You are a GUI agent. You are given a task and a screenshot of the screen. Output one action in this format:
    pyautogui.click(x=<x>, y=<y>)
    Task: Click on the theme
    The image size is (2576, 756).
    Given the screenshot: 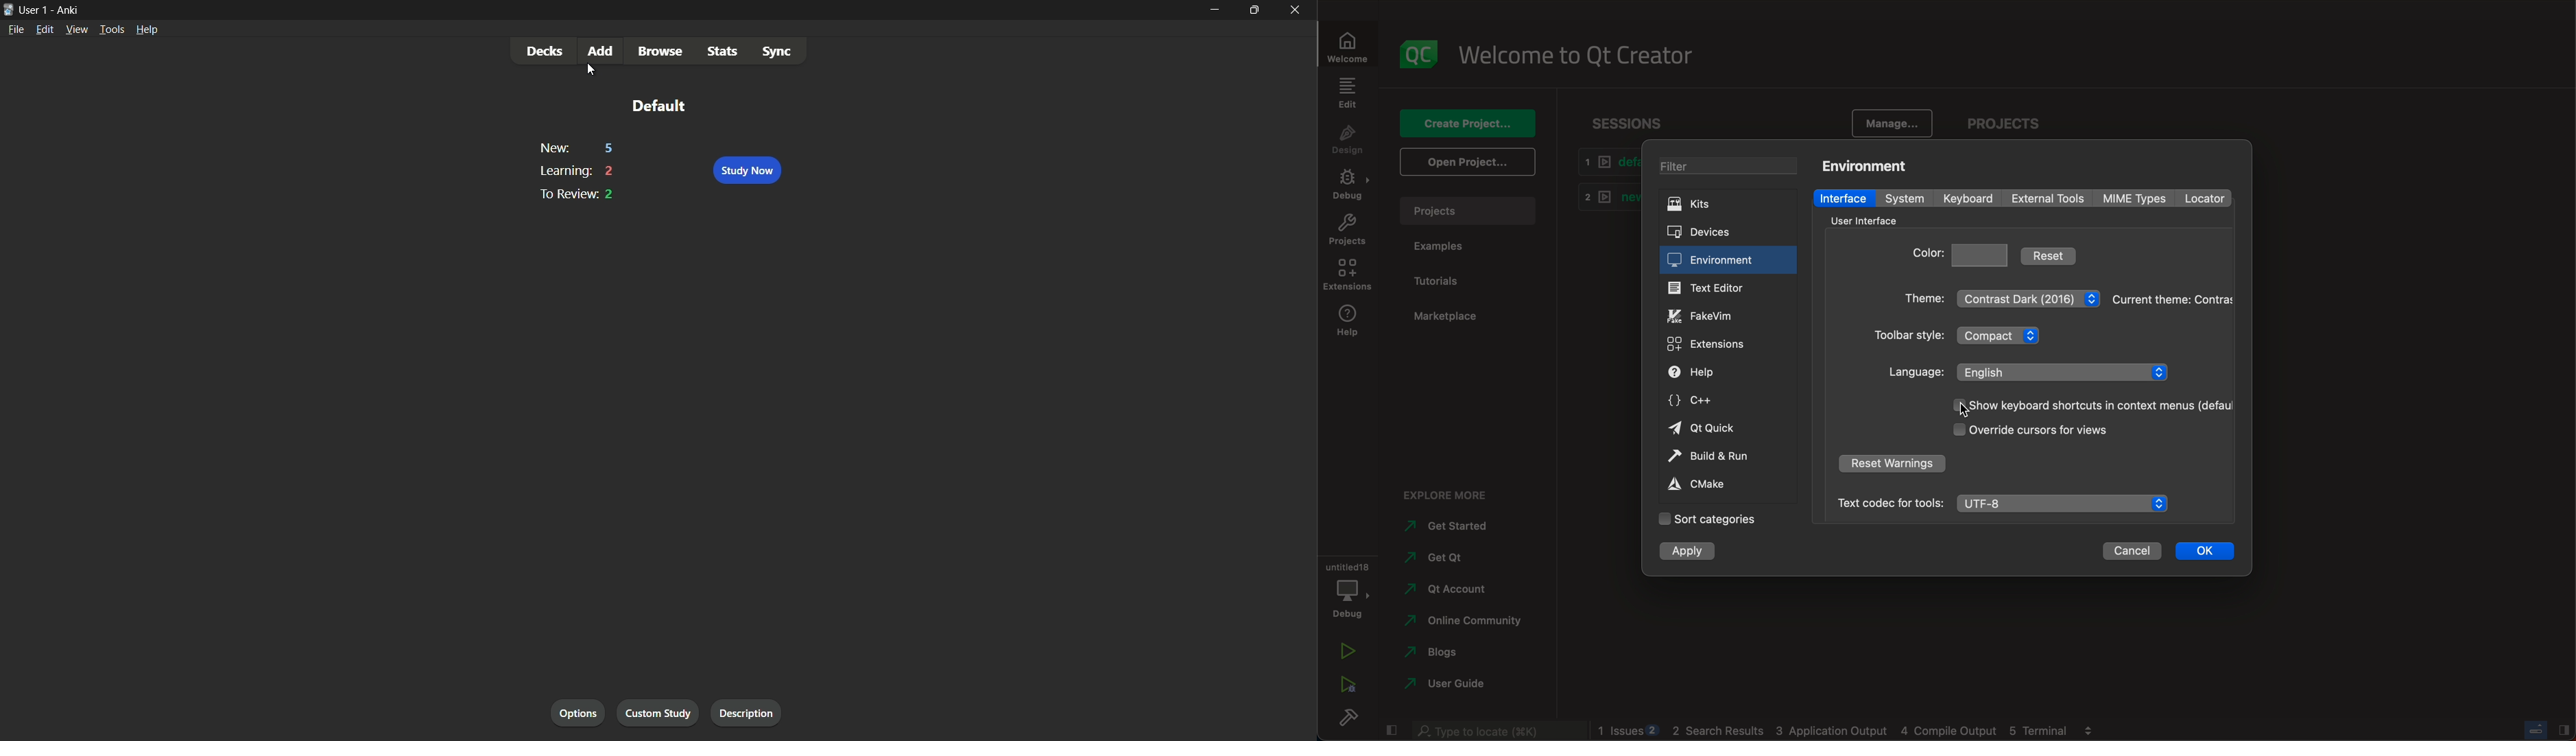 What is the action you would take?
    pyautogui.click(x=2002, y=296)
    